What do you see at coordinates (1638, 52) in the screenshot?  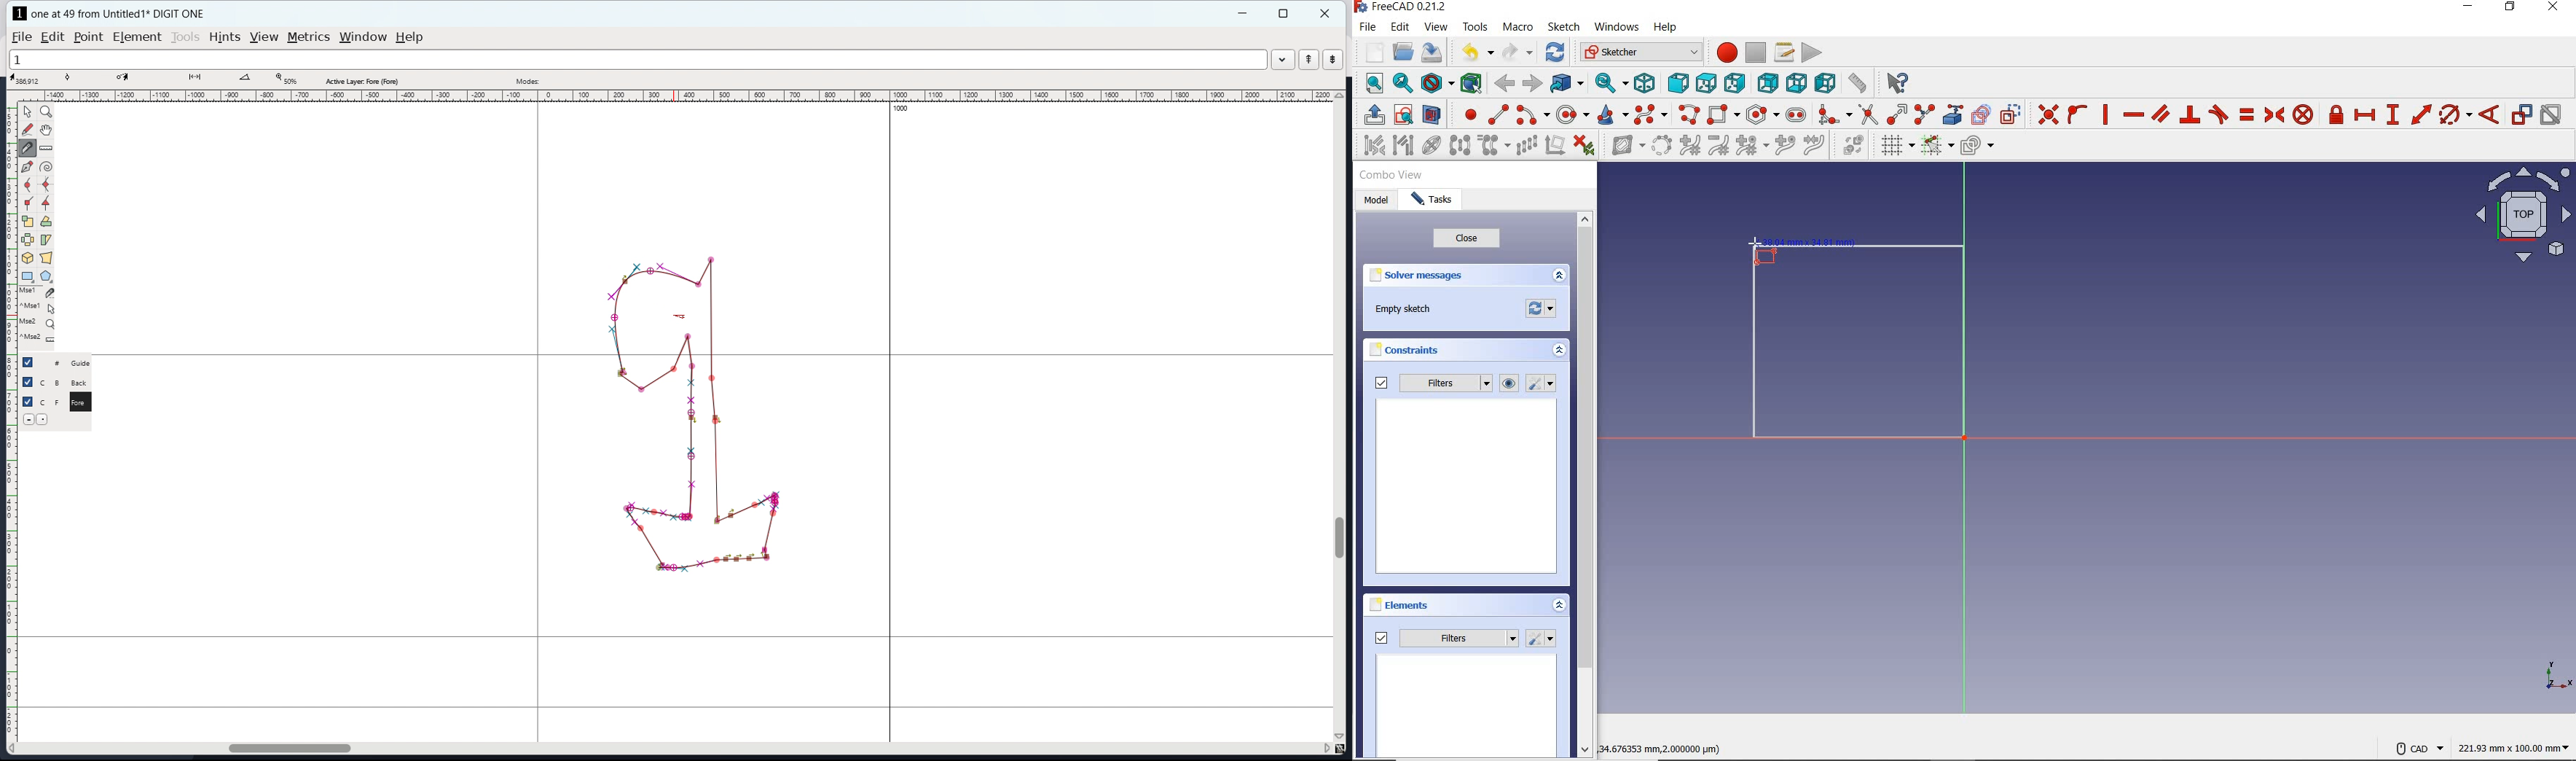 I see `switch between workbenches` at bounding box center [1638, 52].